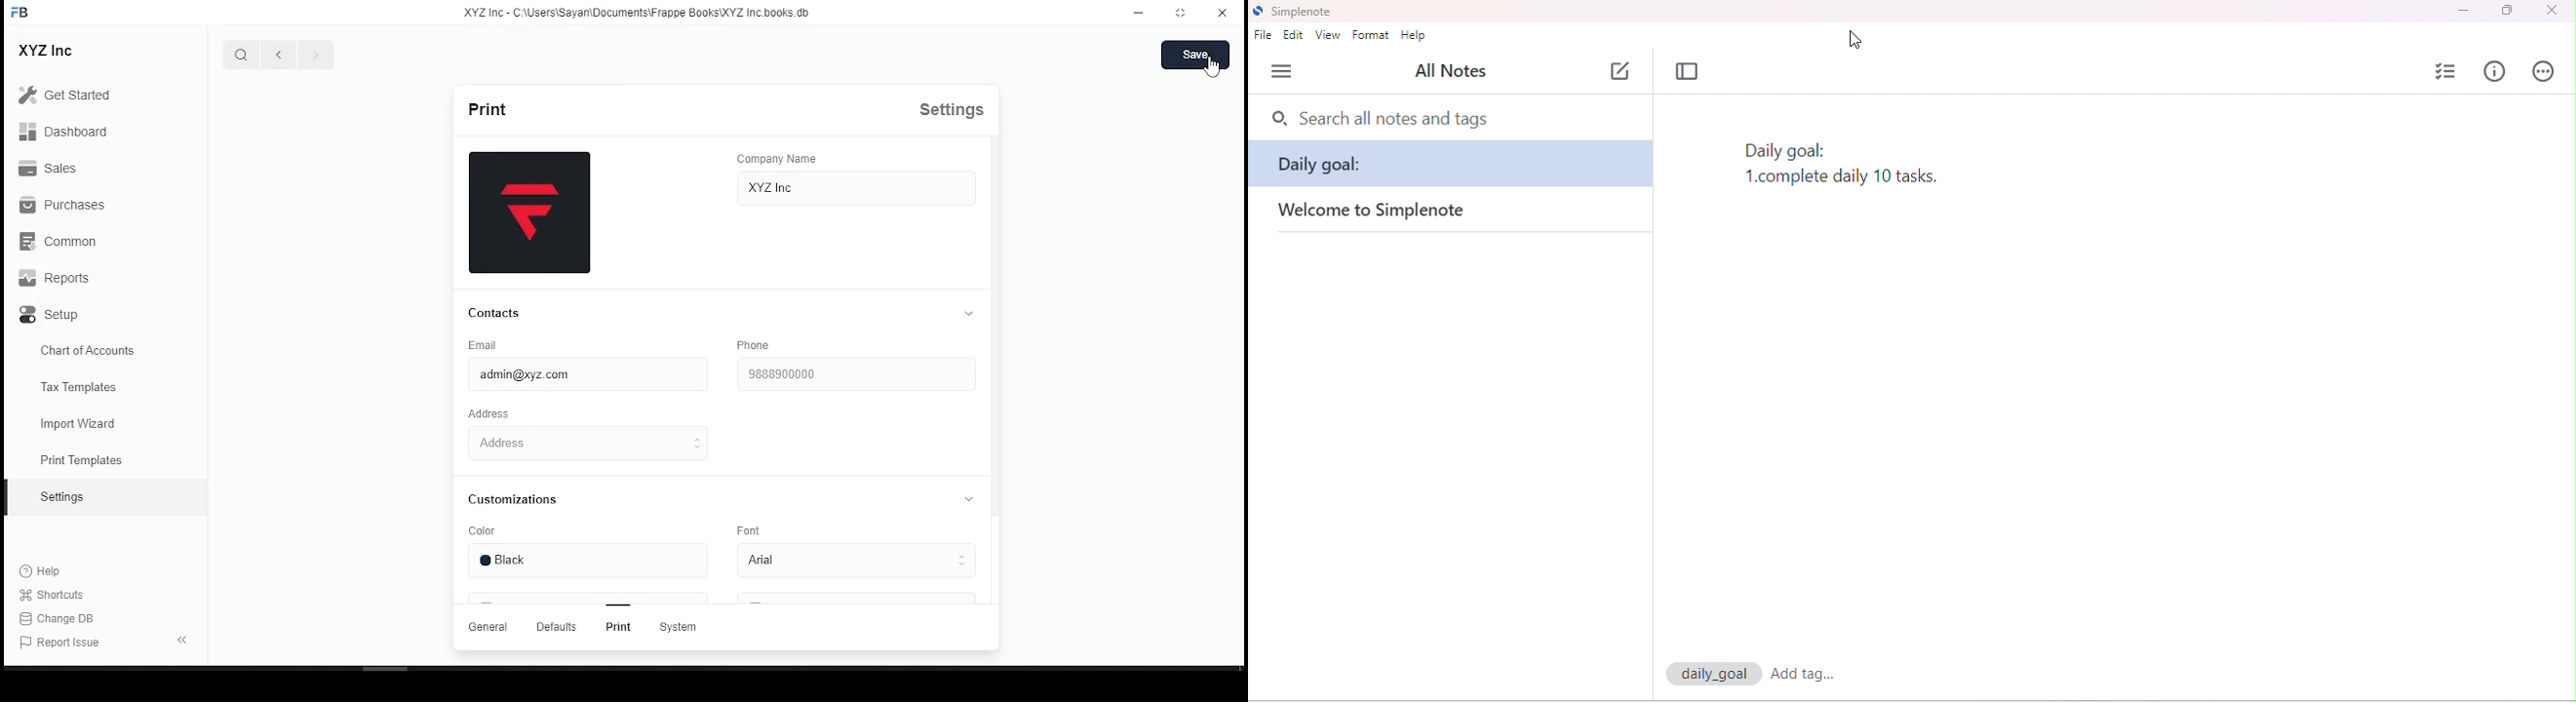 The image size is (2576, 728). What do you see at coordinates (488, 628) in the screenshot?
I see `General` at bounding box center [488, 628].